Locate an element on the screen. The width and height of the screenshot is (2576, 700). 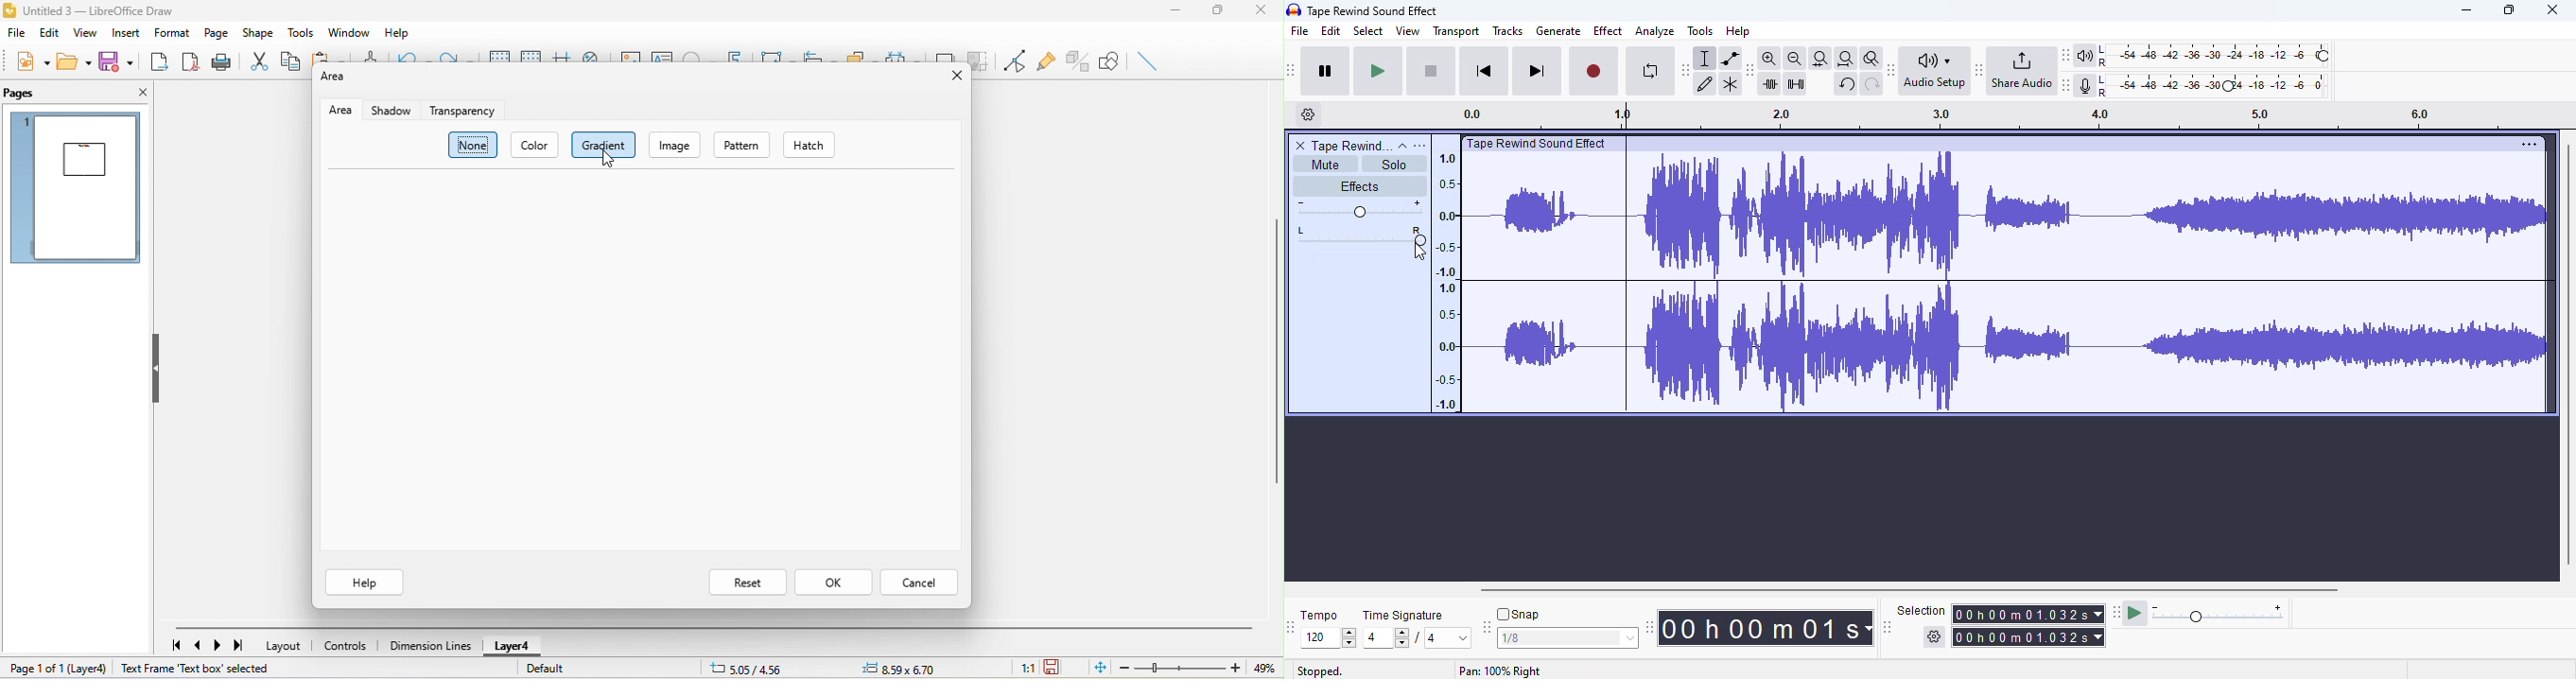
4/4 is located at coordinates (1414, 637).